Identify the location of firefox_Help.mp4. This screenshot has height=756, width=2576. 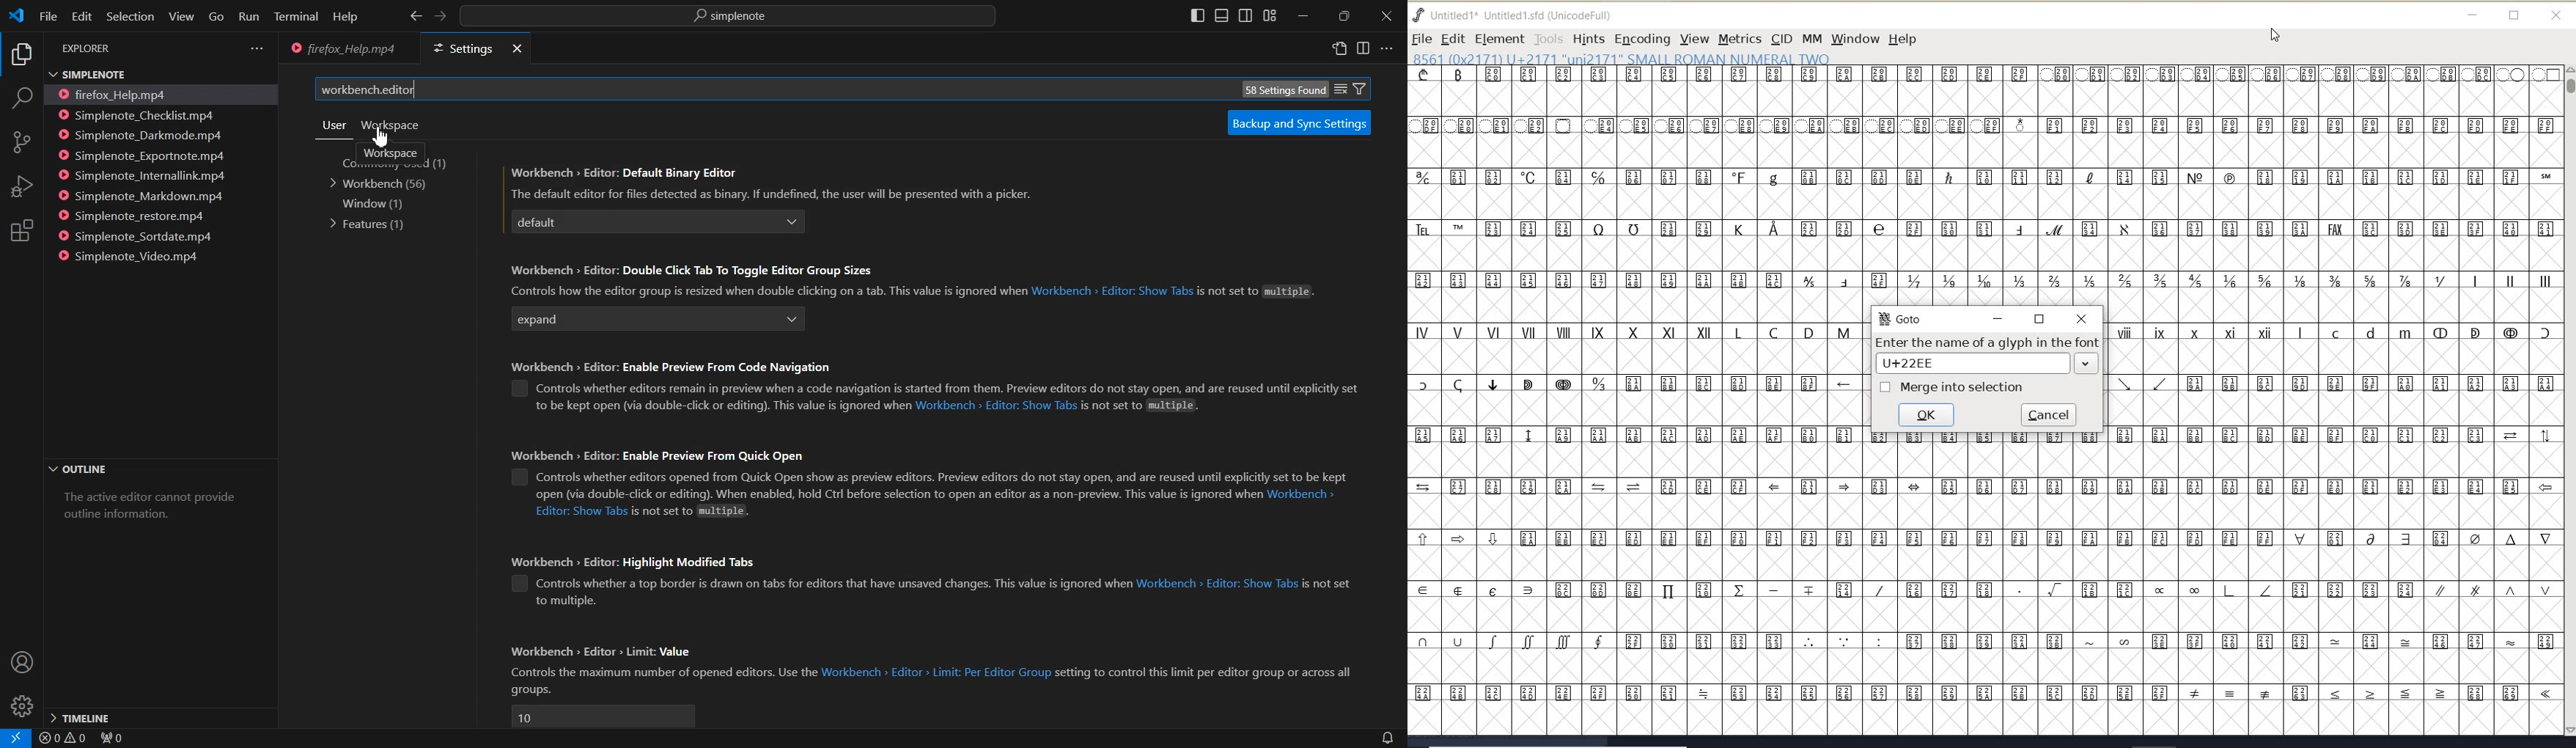
(344, 50).